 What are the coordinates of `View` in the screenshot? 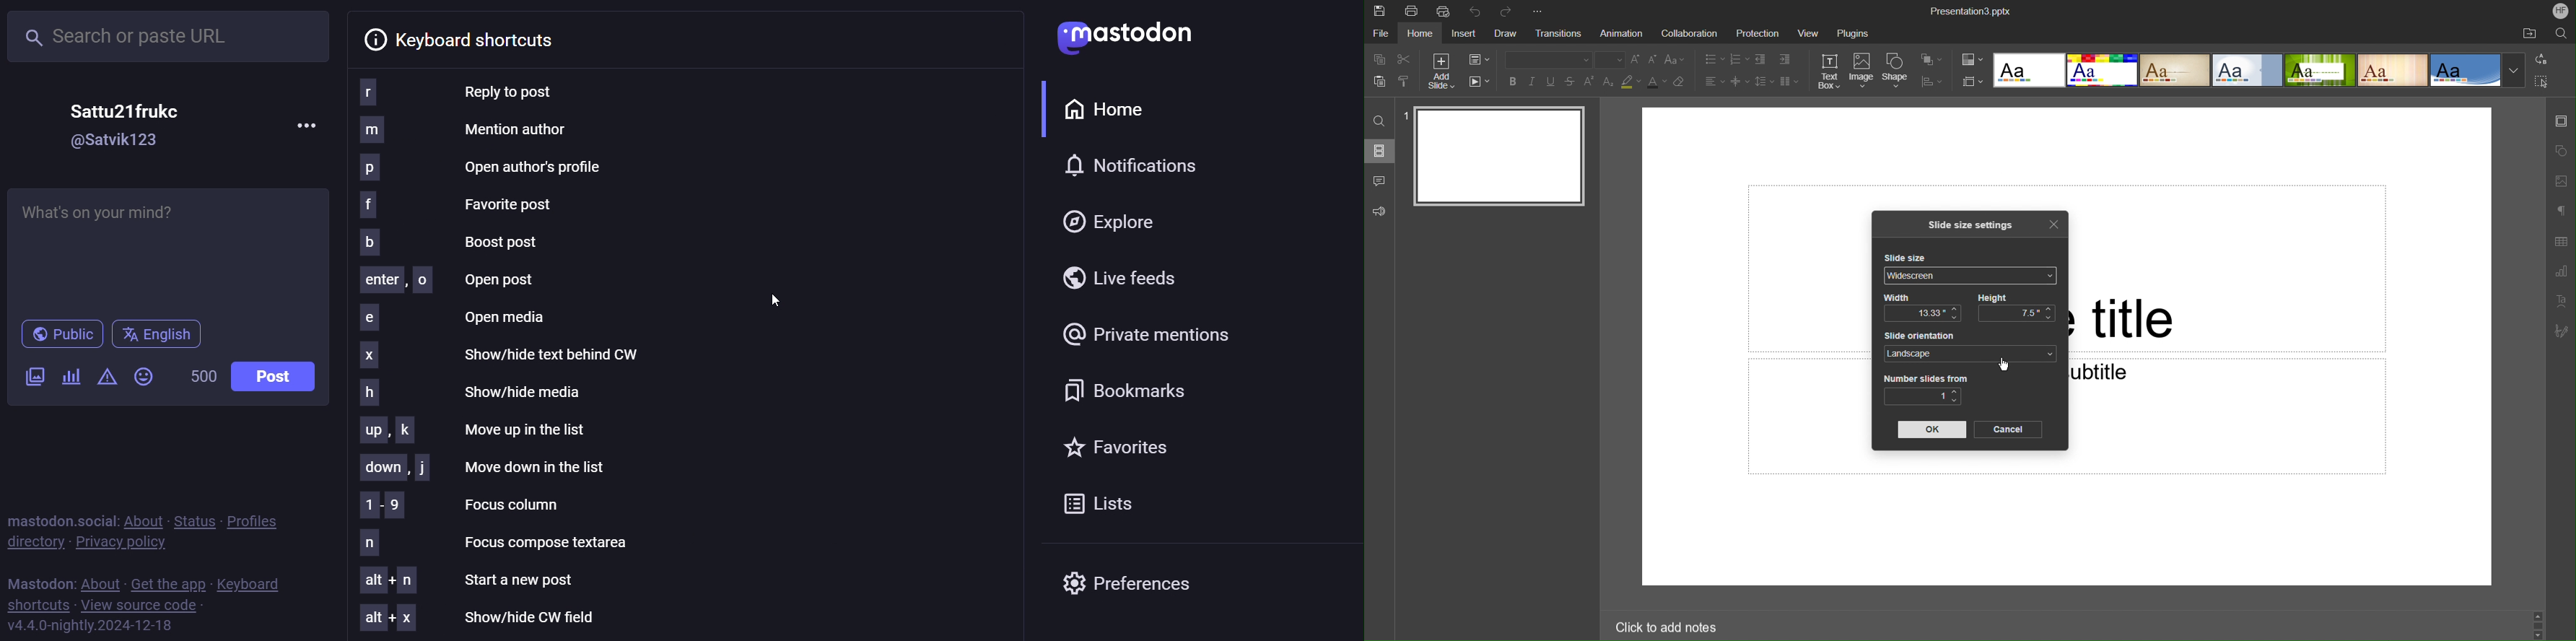 It's located at (1807, 34).